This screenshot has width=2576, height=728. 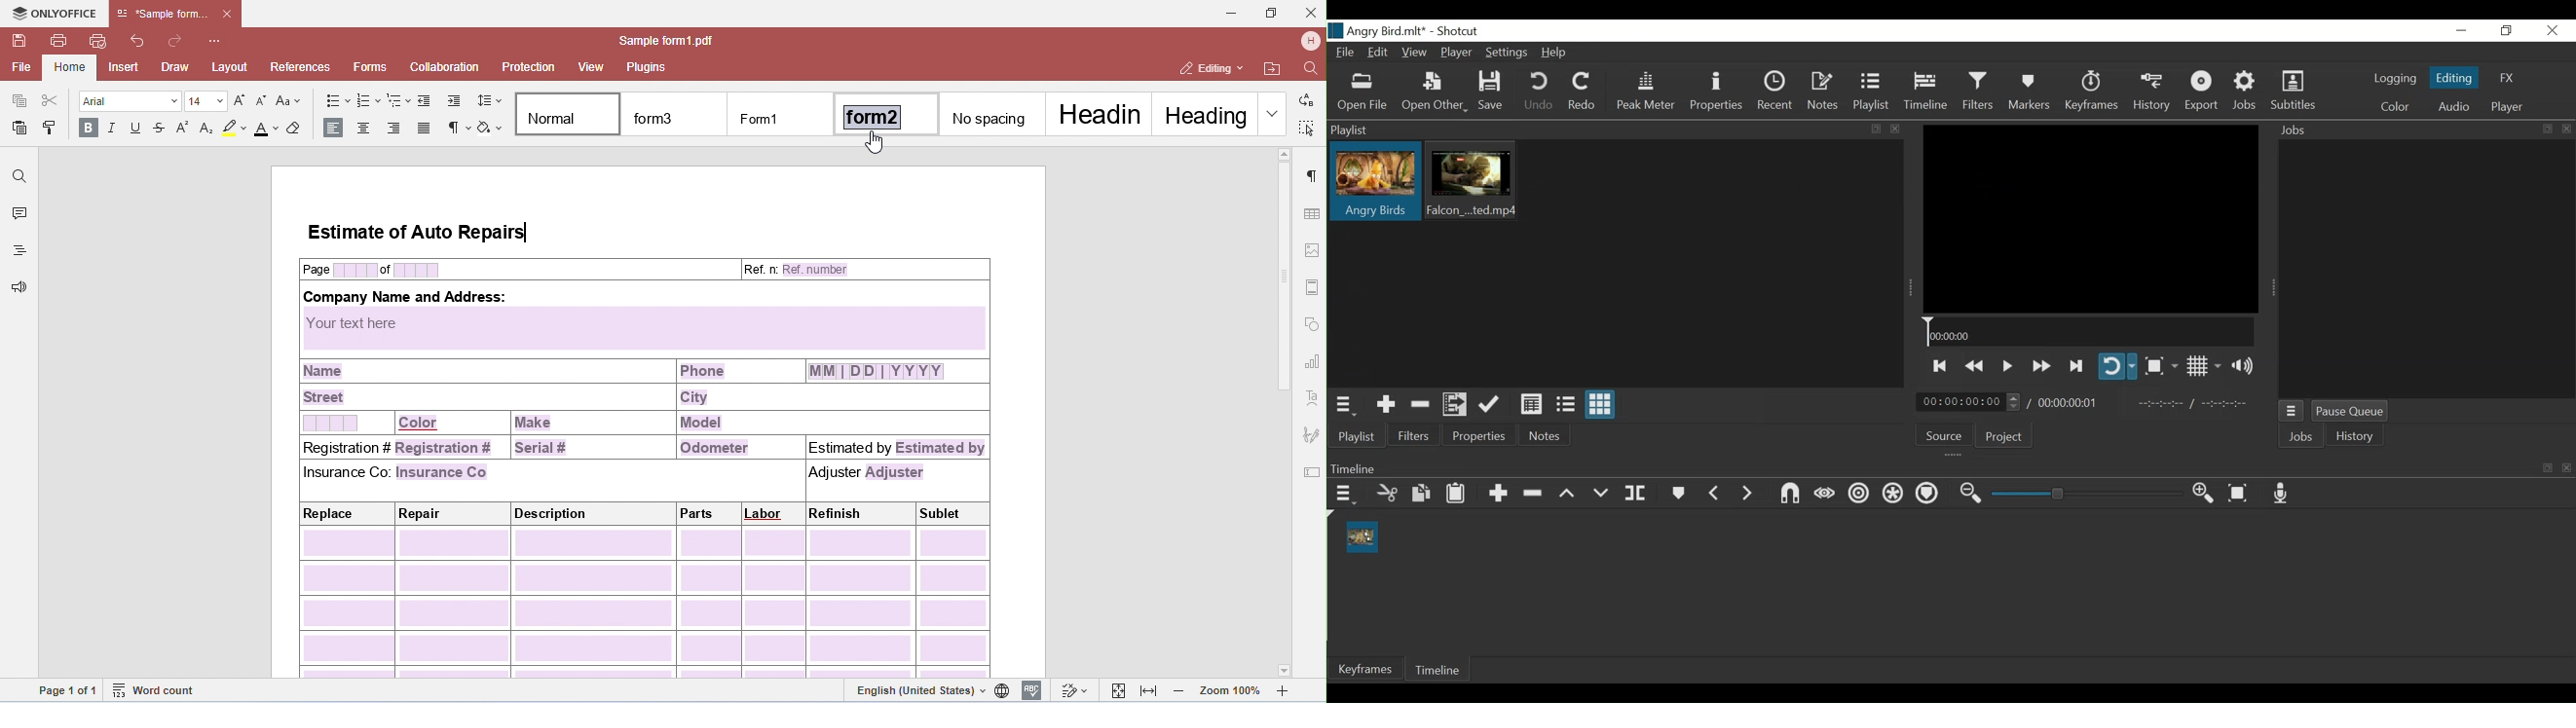 I want to click on Jobs, so click(x=2301, y=436).